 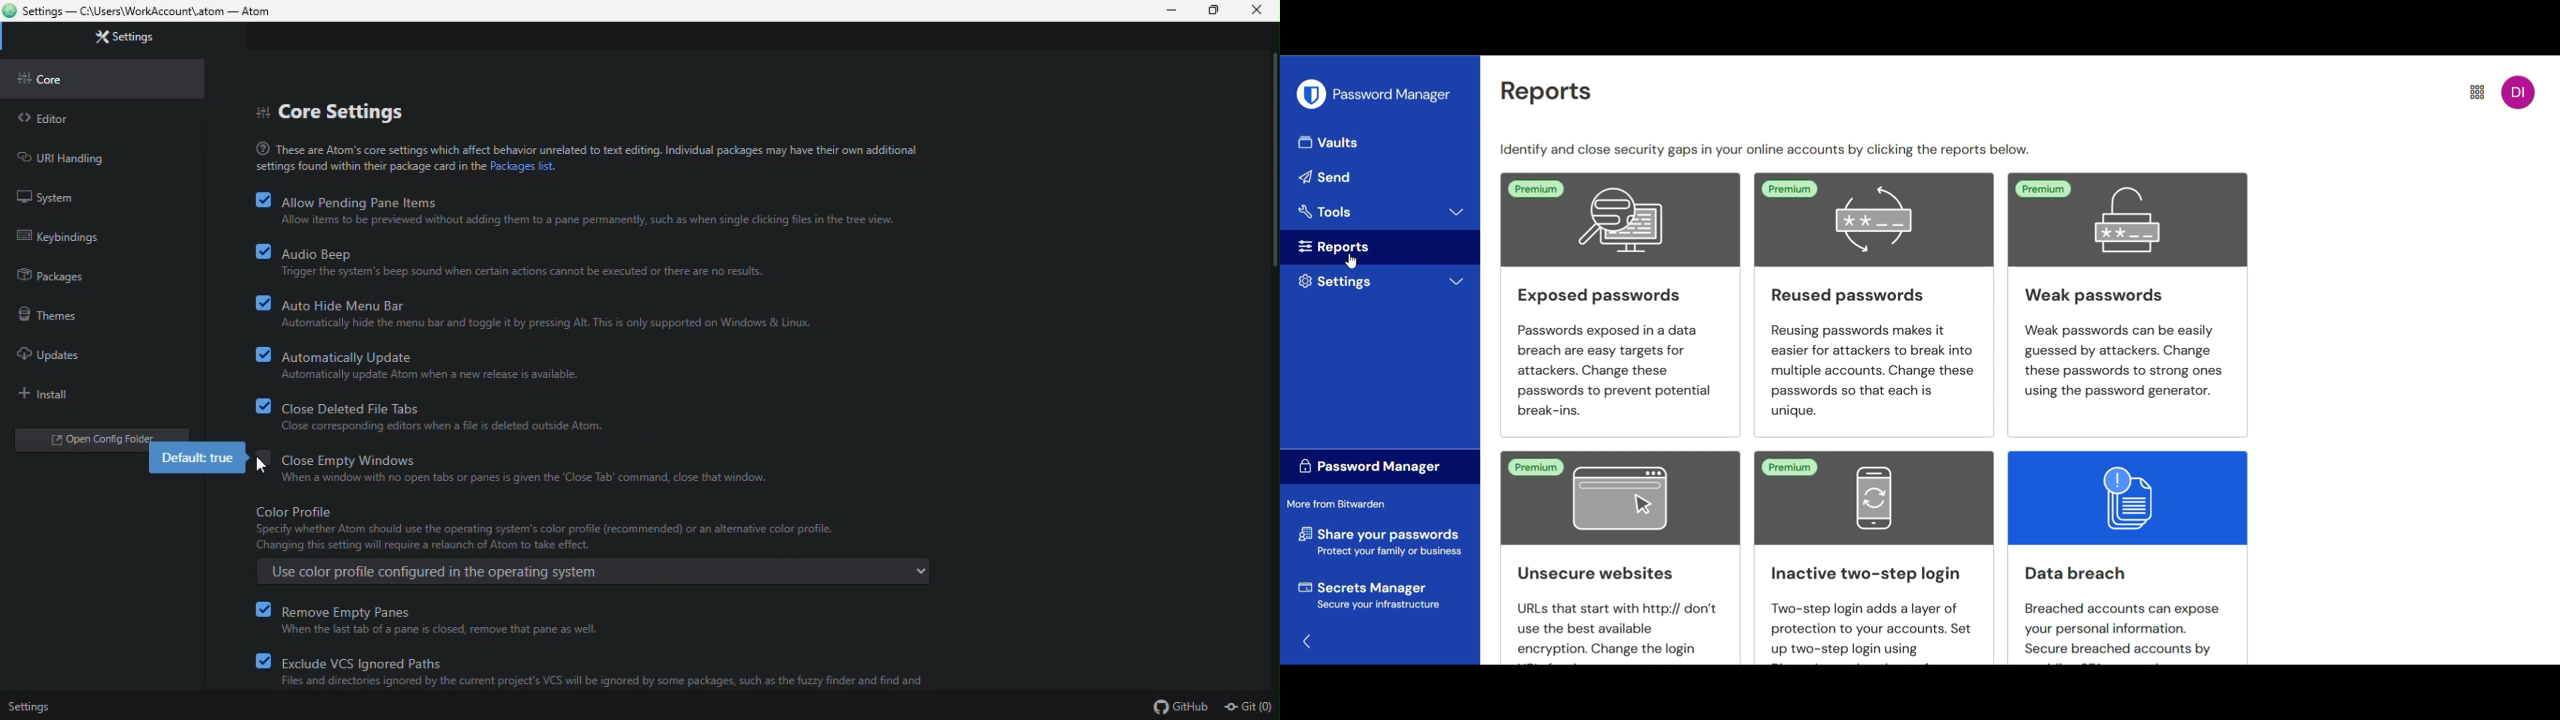 What do you see at coordinates (1874, 307) in the screenshot?
I see `Reused passwordsReusing passwords makes iteasier for attackers to break intomultiple accounts. Change thesepasswords so that each is unique.` at bounding box center [1874, 307].